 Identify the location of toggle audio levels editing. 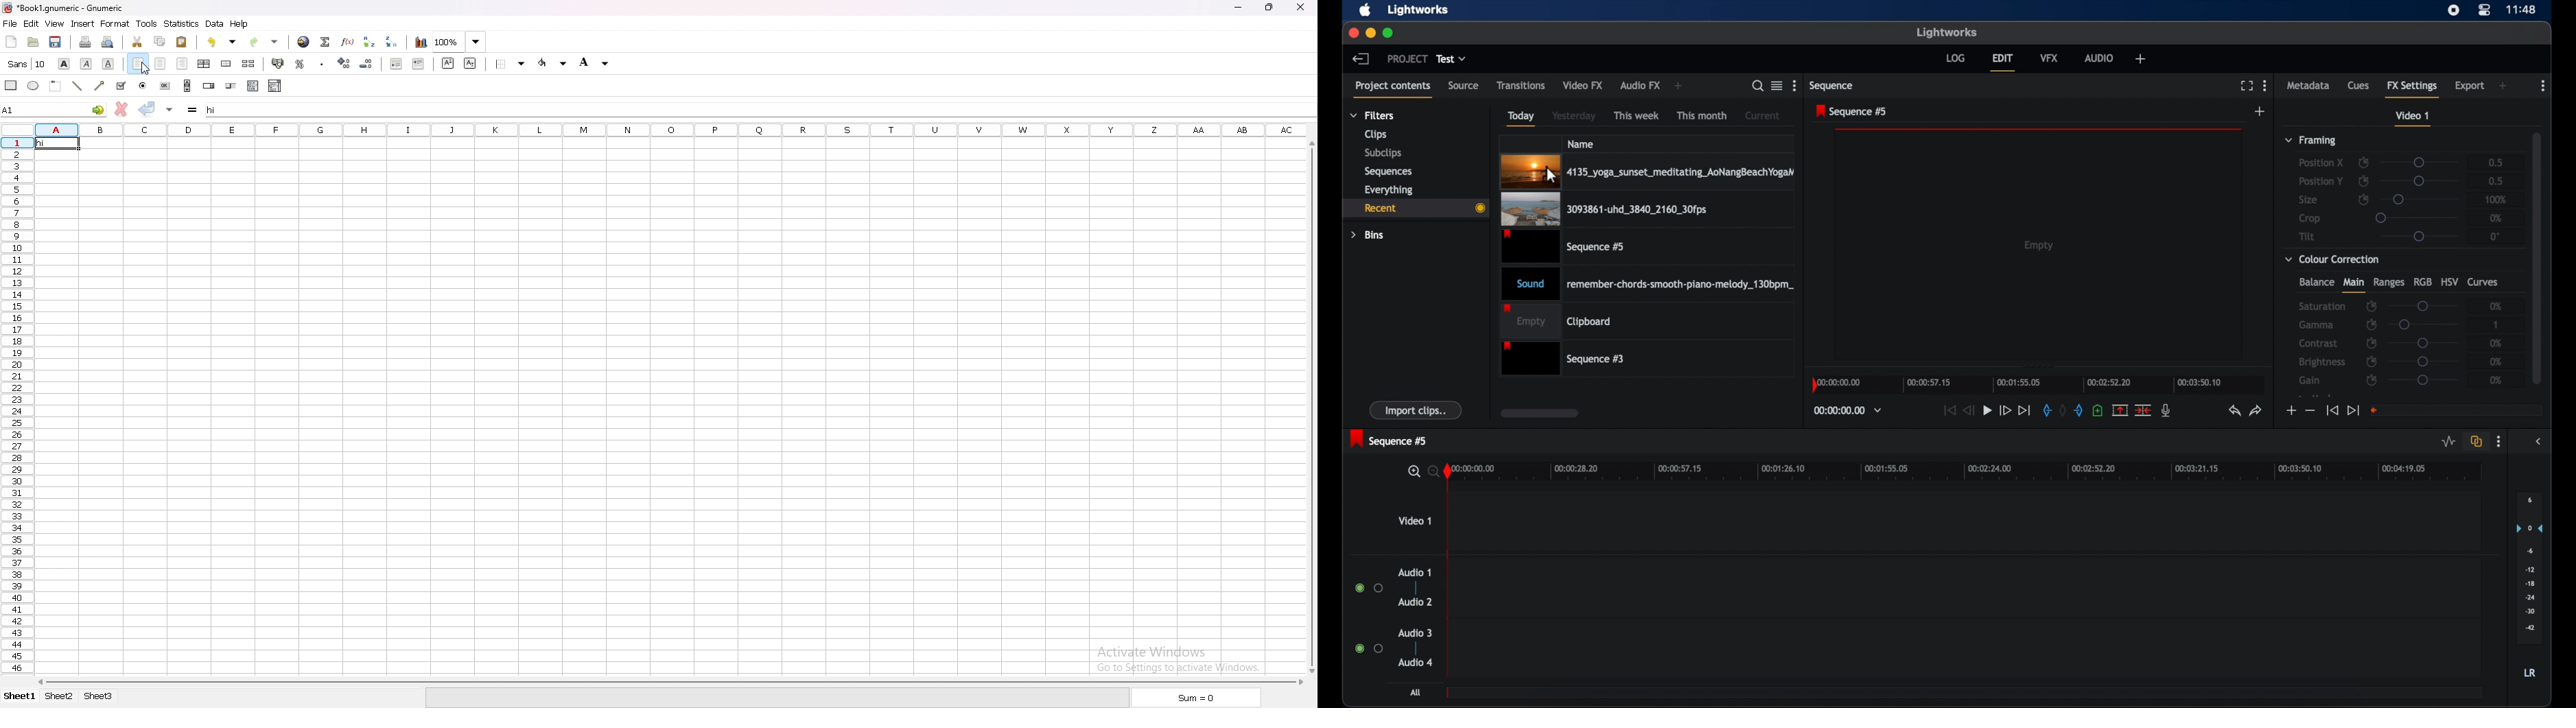
(2447, 441).